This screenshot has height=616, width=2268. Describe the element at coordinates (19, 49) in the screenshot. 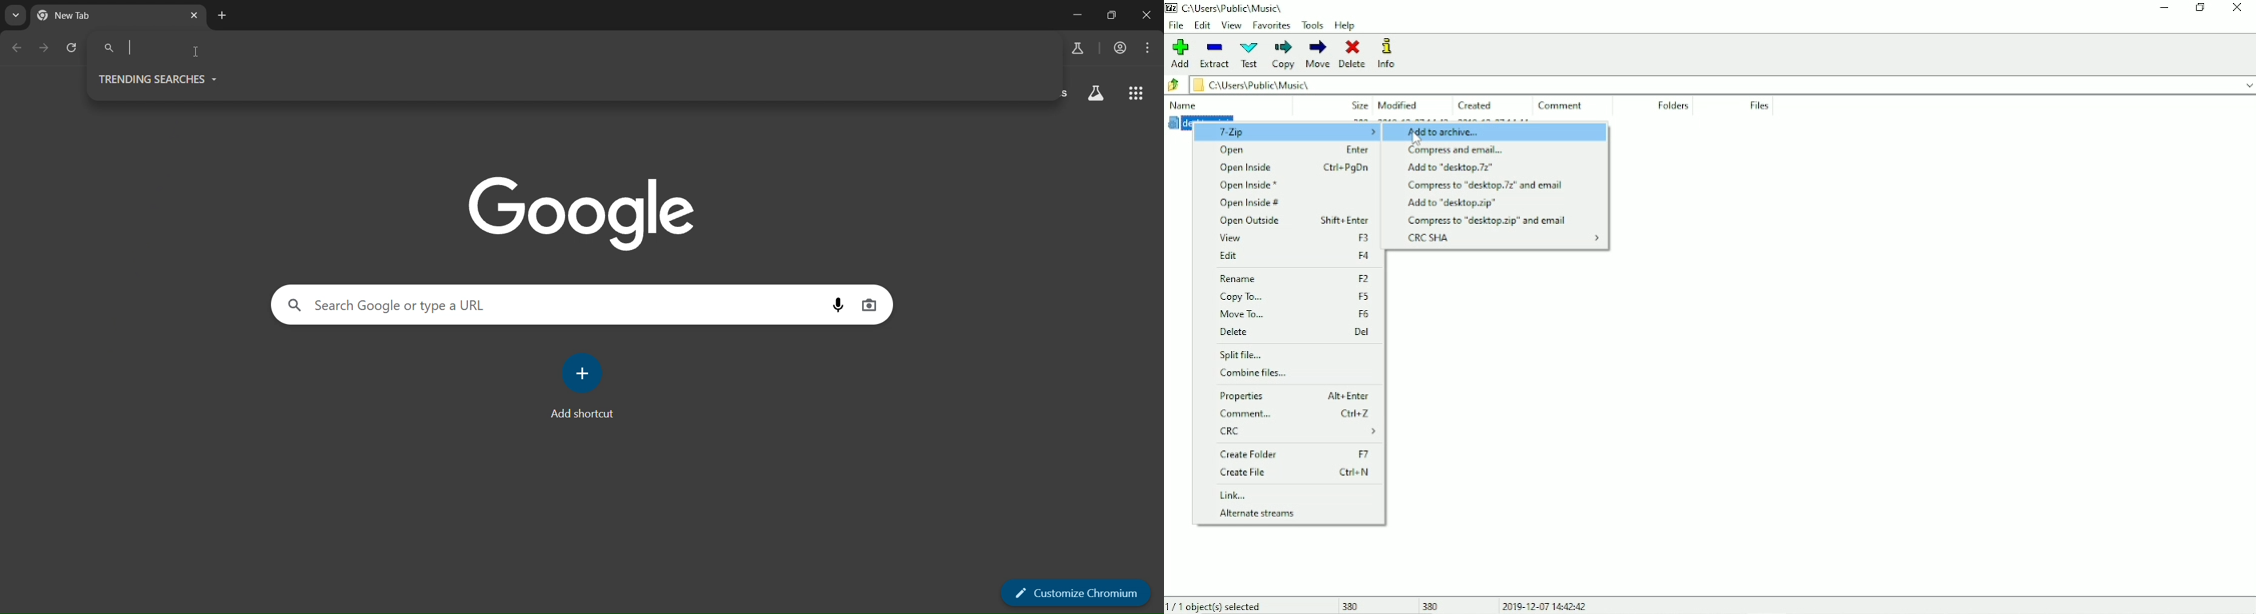

I see `go back 1 page` at that location.